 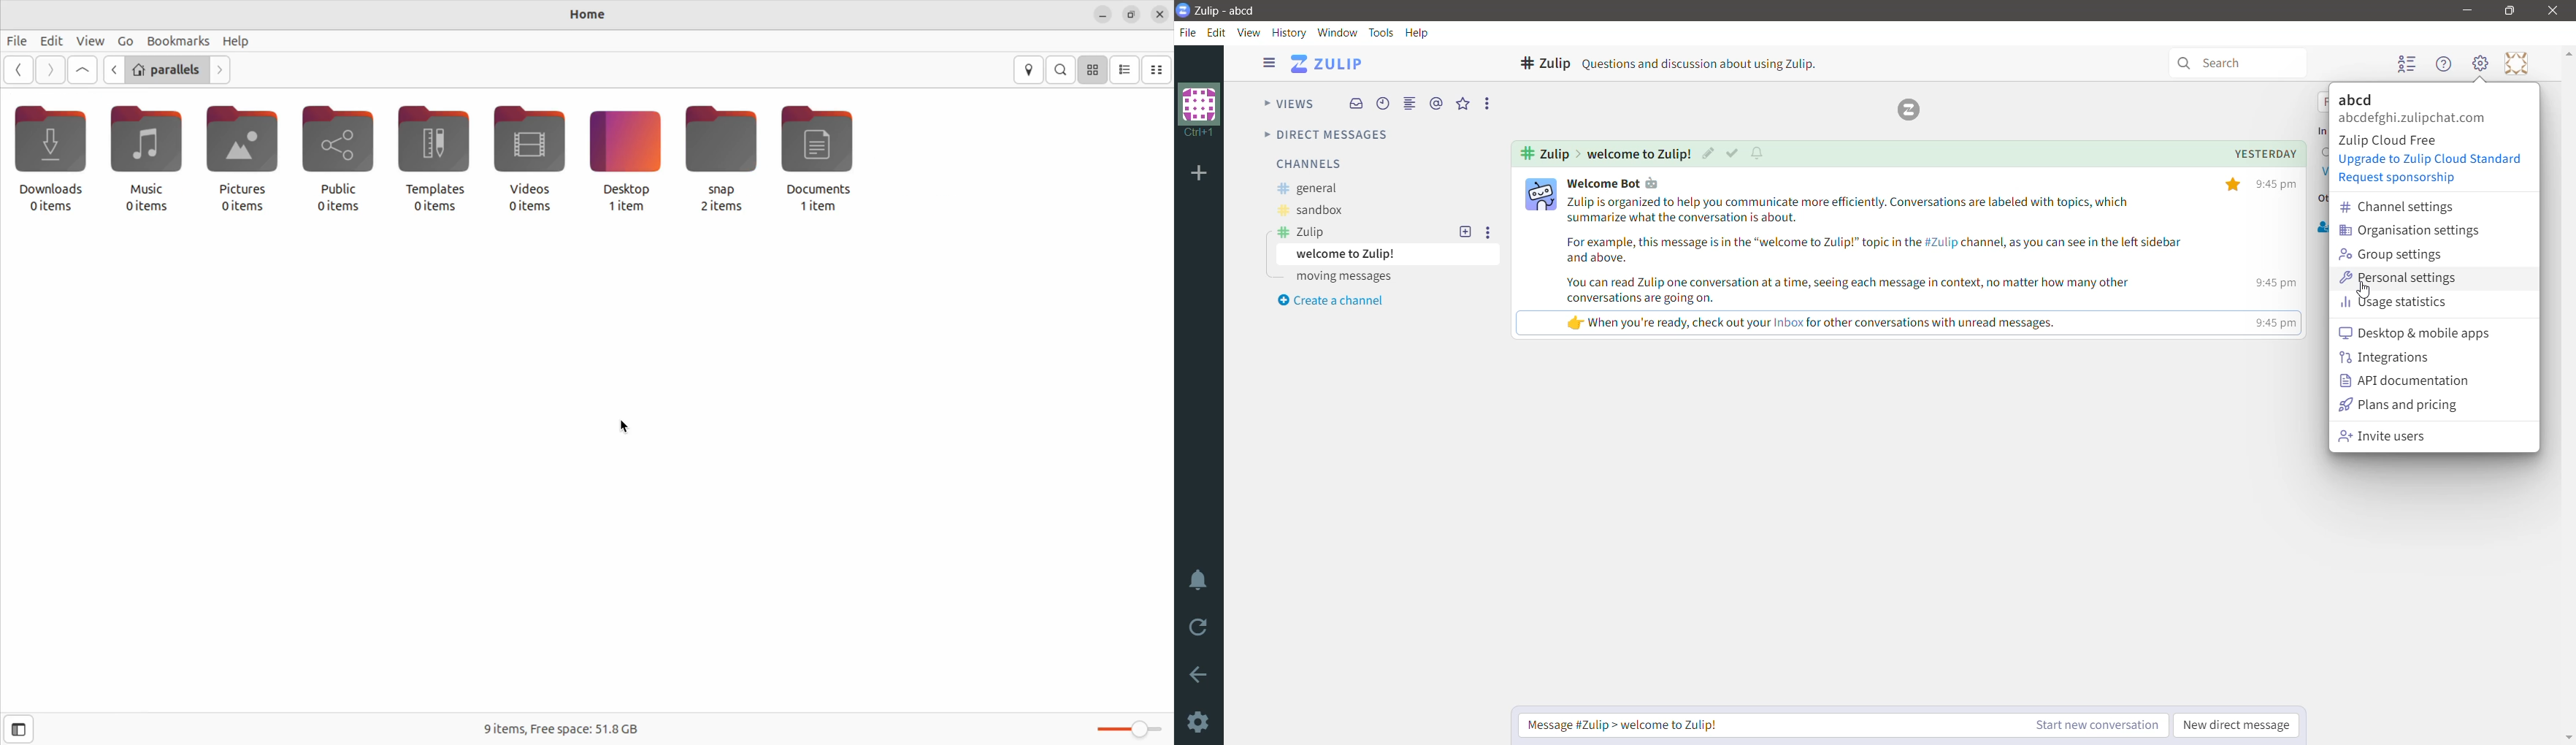 What do you see at coordinates (1308, 211) in the screenshot?
I see `sandbox` at bounding box center [1308, 211].